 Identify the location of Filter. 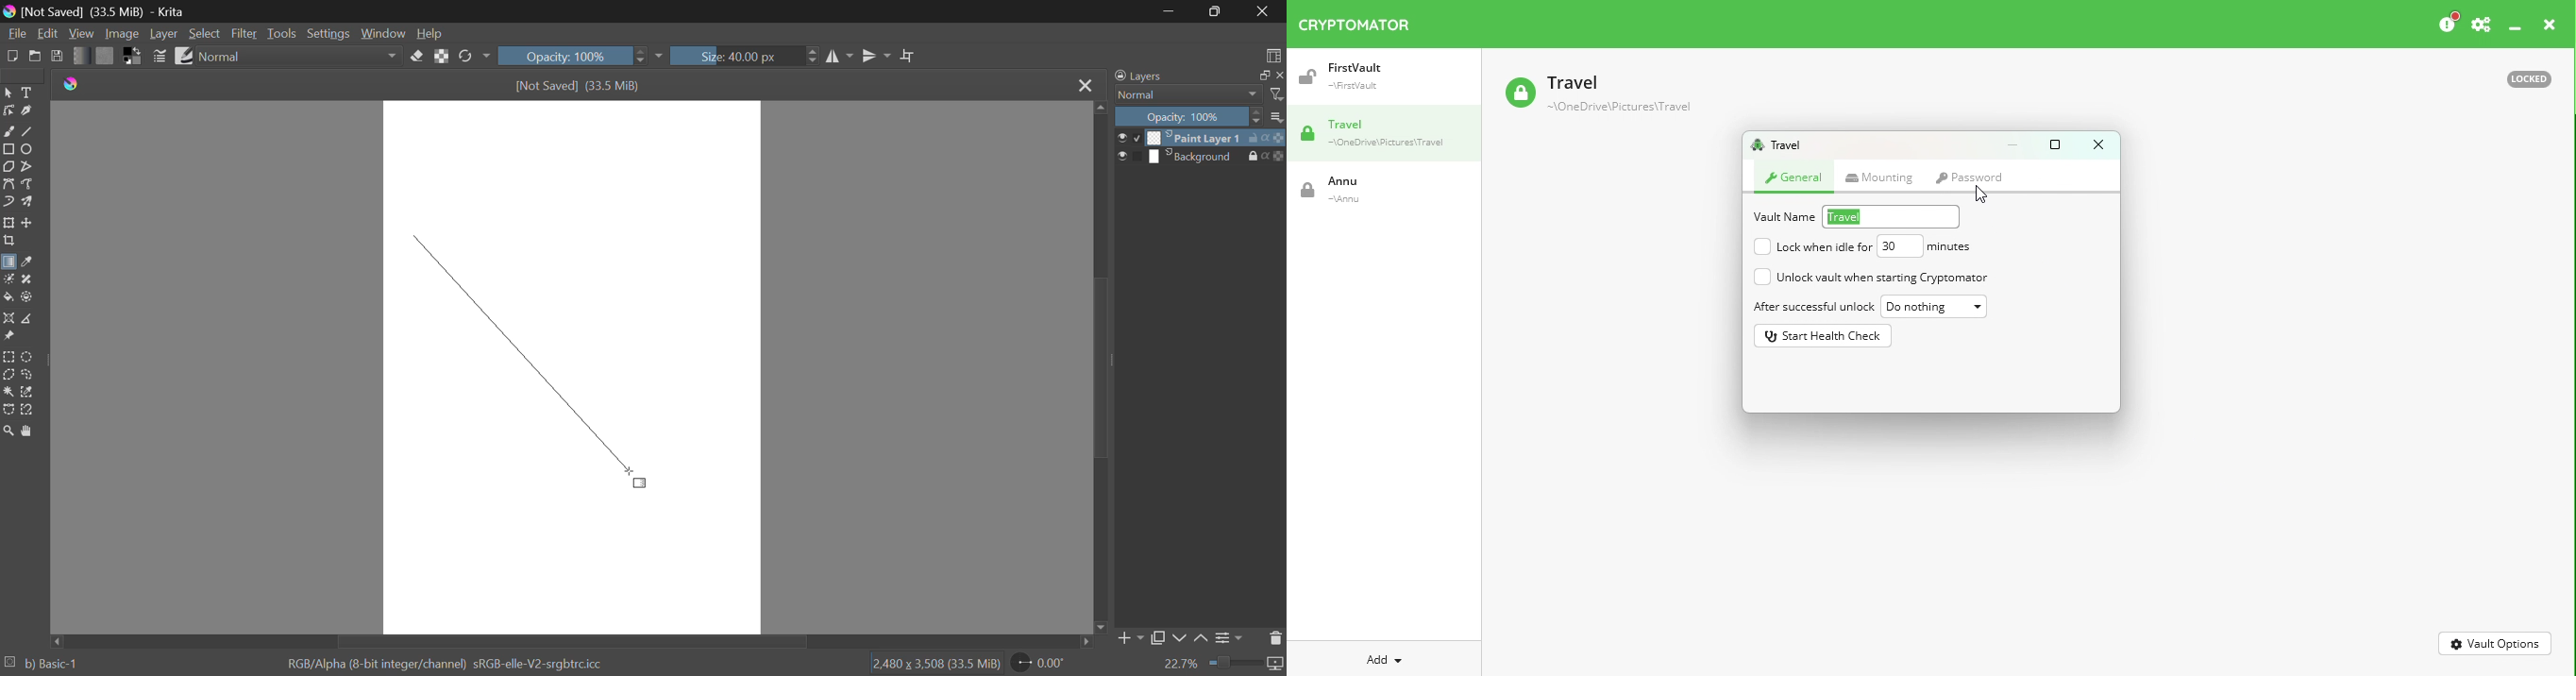
(245, 34).